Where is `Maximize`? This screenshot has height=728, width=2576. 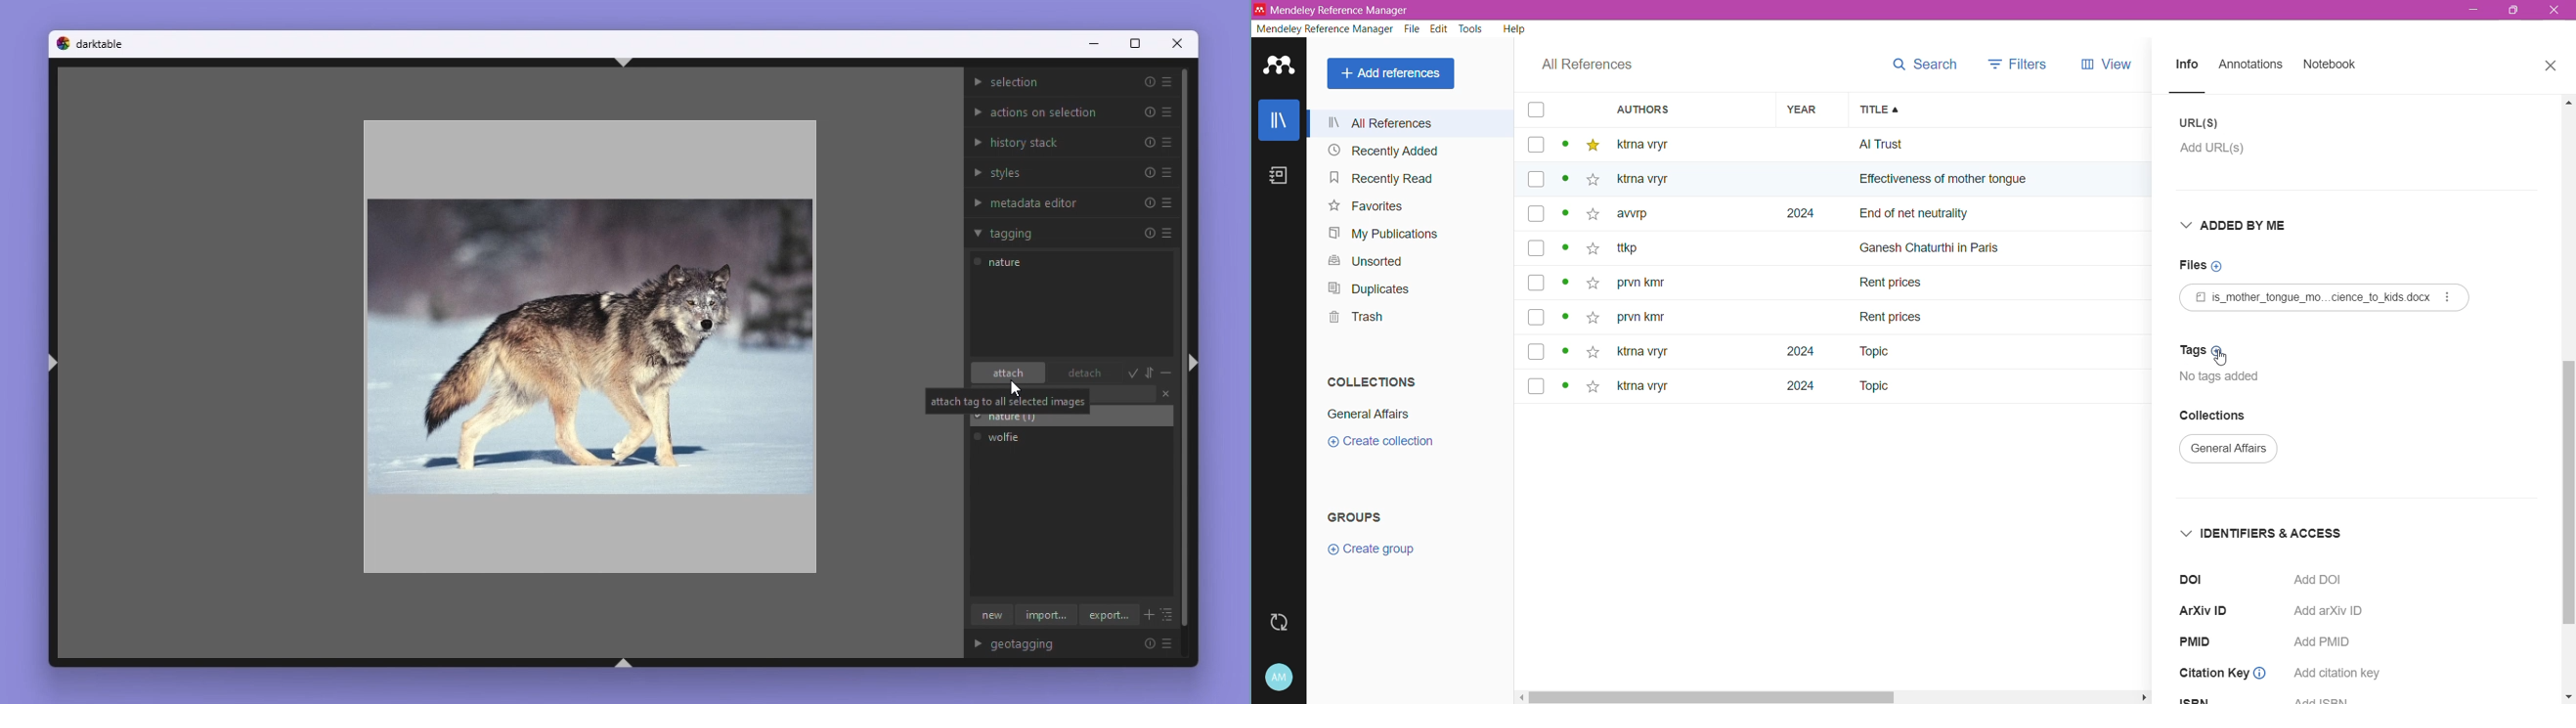 Maximize is located at coordinates (1133, 45).